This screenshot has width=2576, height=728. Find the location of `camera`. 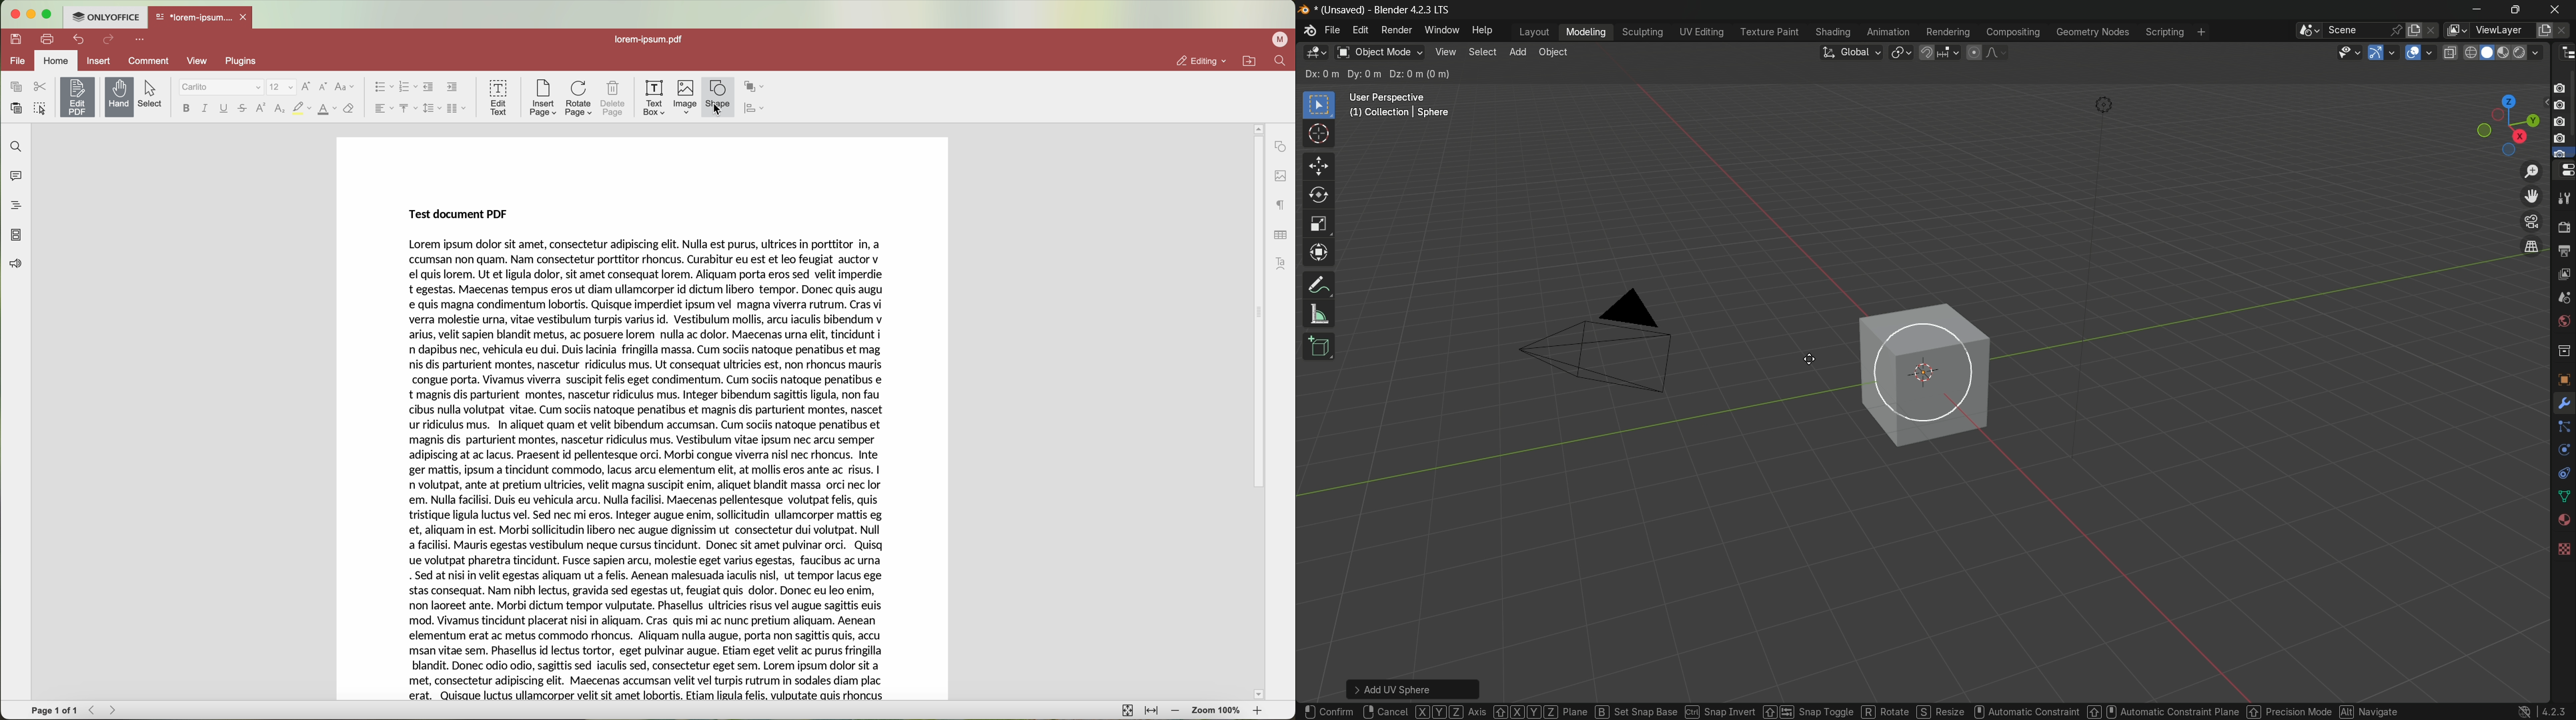

camera is located at coordinates (2563, 117).